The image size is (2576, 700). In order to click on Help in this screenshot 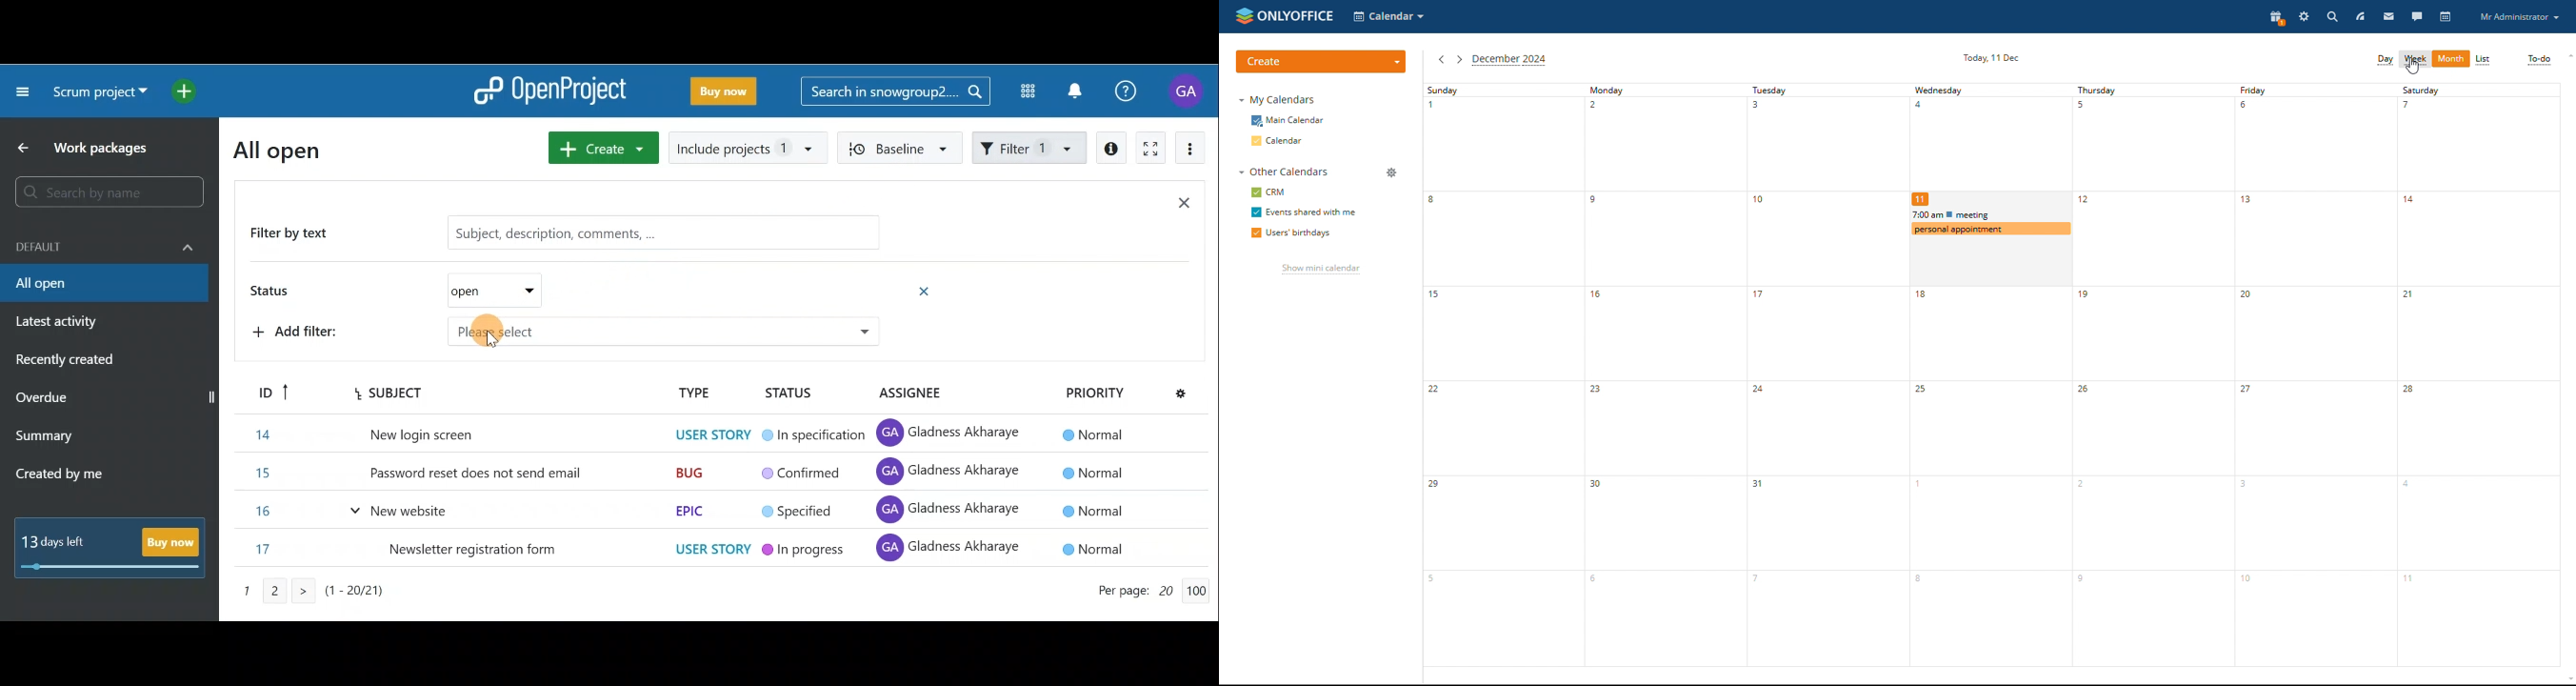, I will do `click(1136, 91)`.